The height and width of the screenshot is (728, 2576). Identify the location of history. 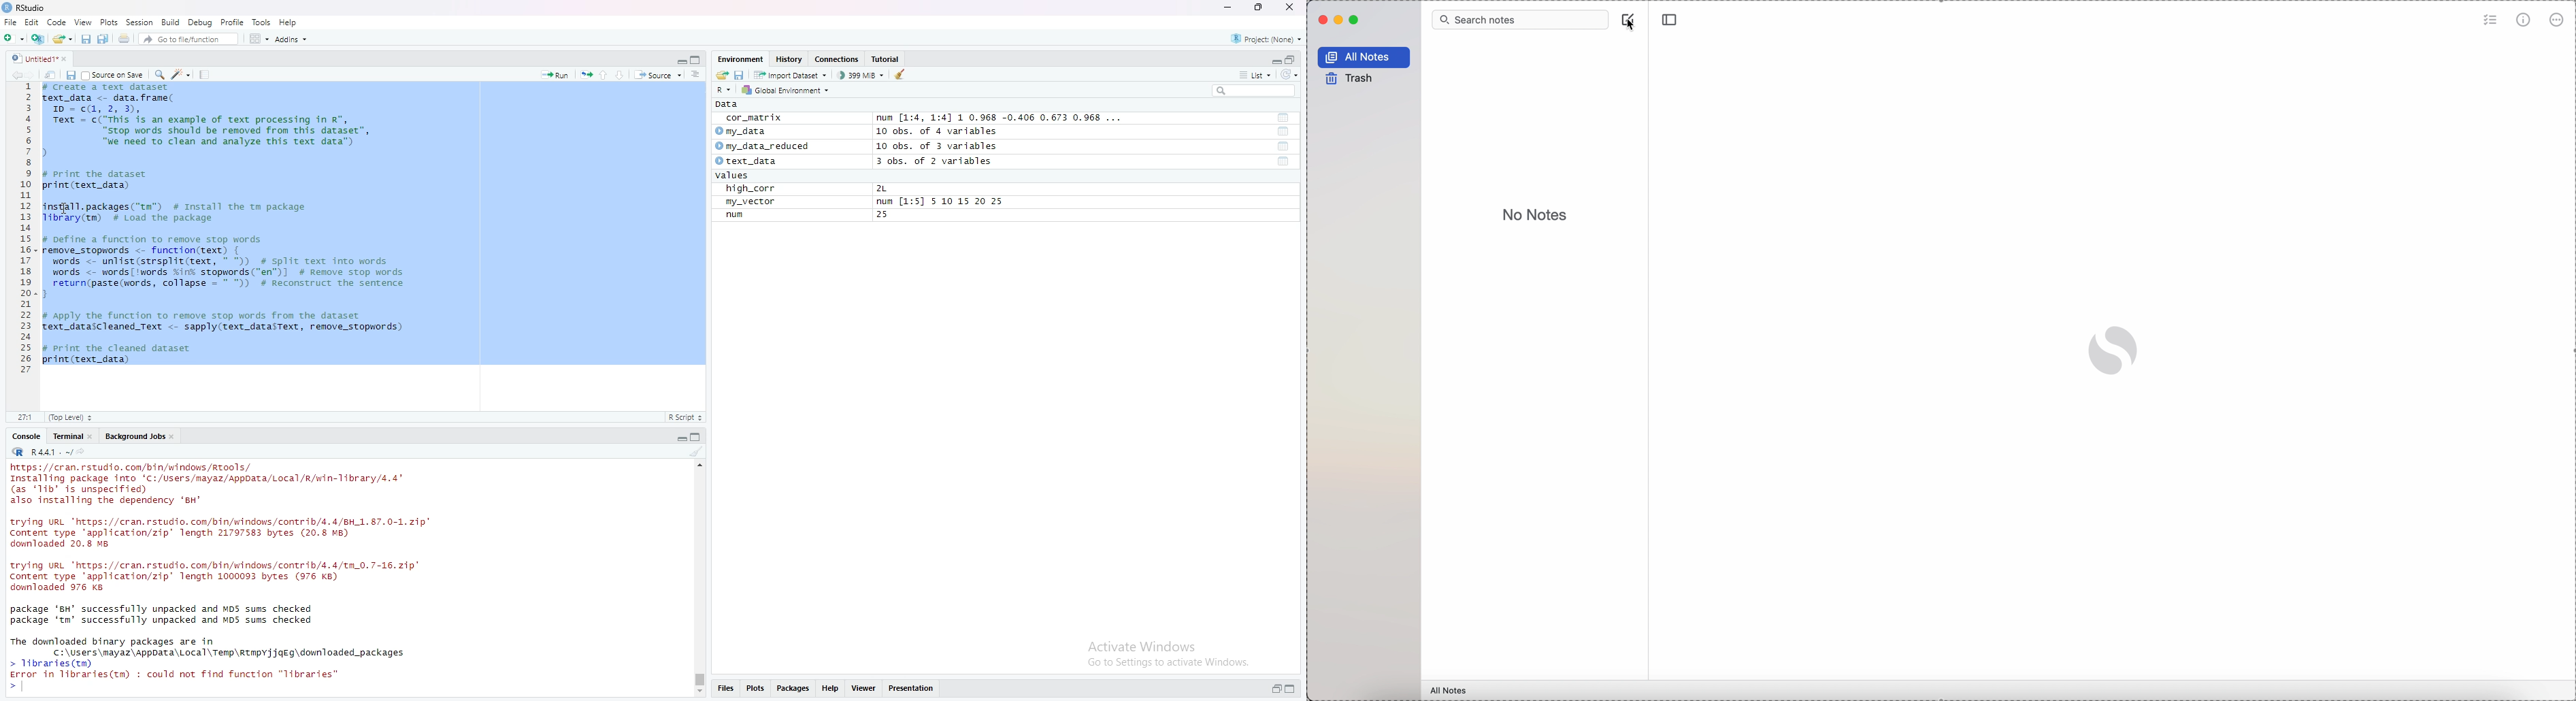
(790, 59).